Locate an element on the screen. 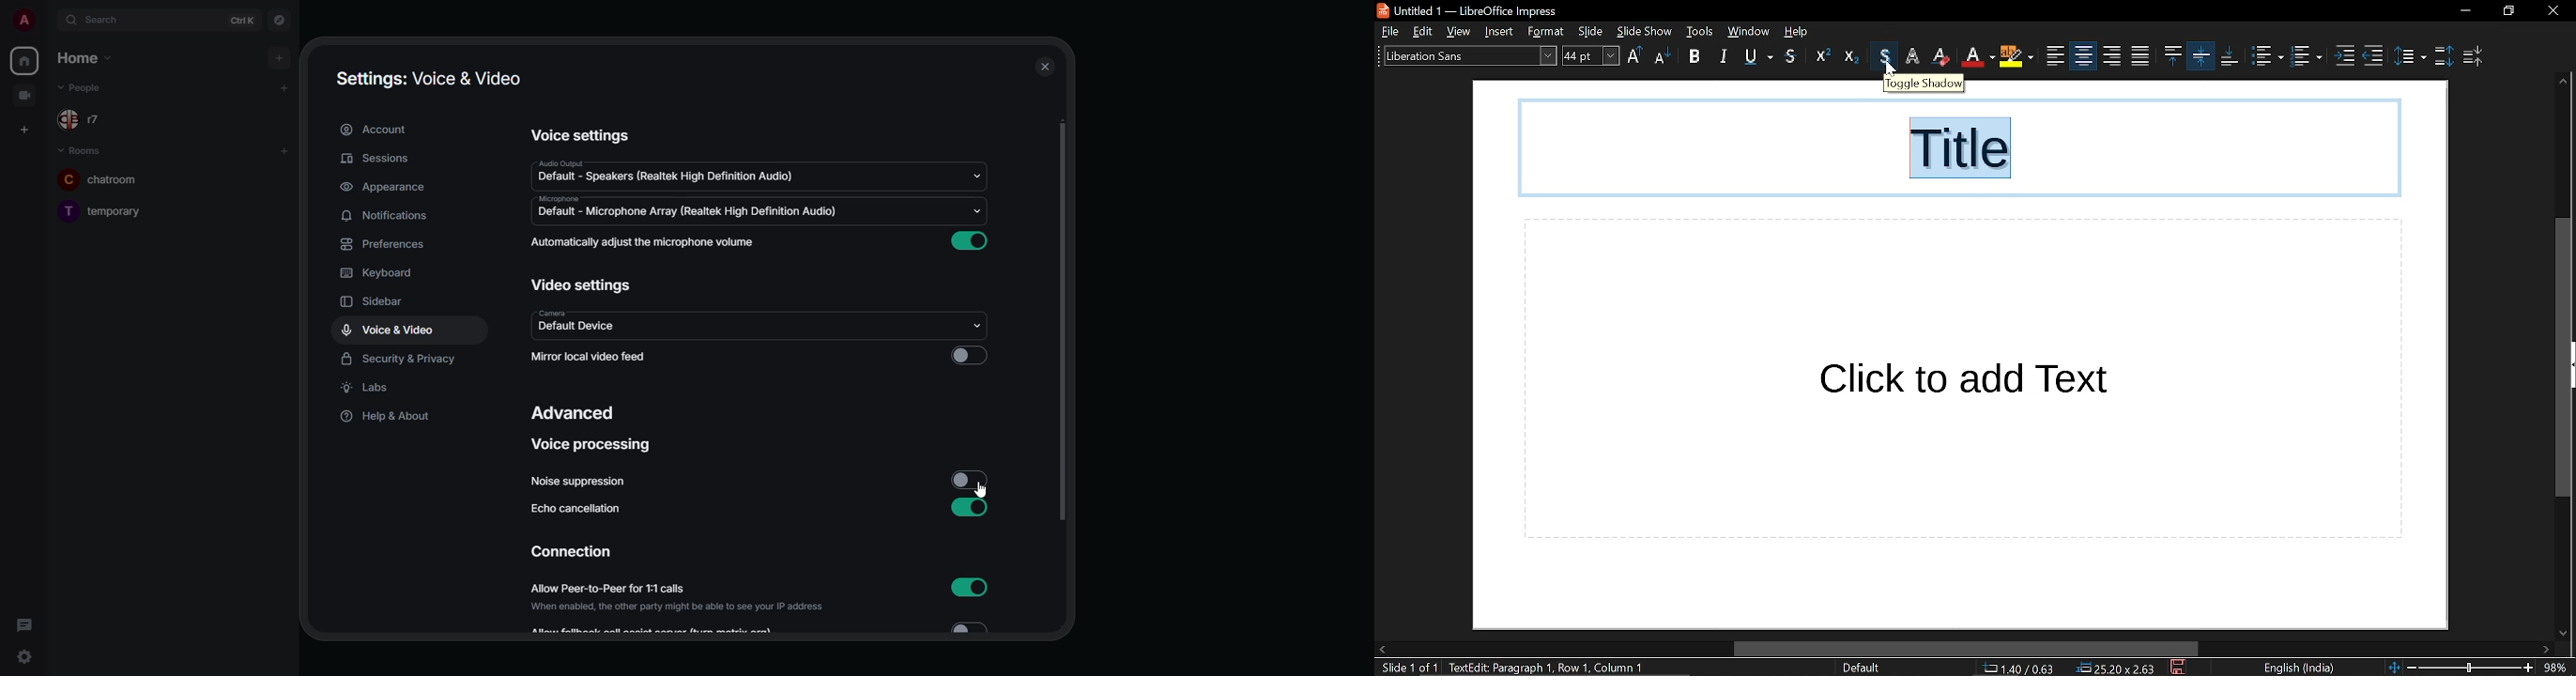 This screenshot has height=700, width=2576. outline is located at coordinates (1887, 56).